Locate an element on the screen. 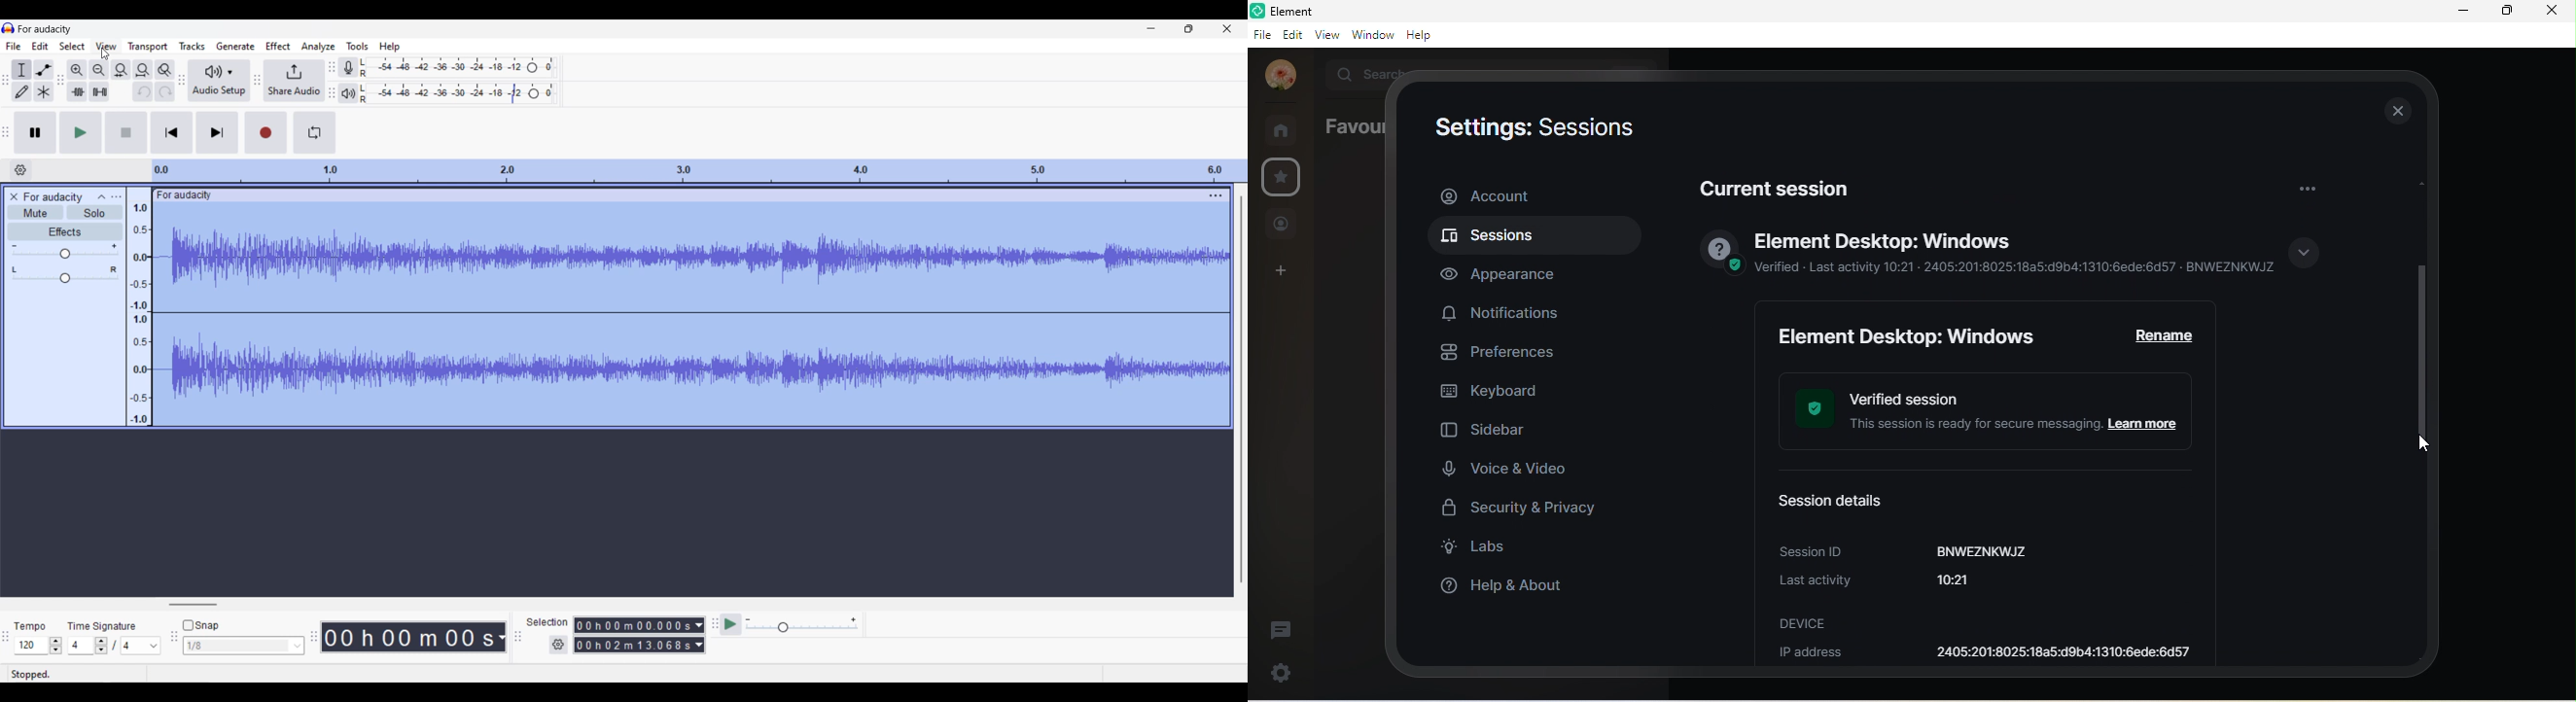 This screenshot has height=728, width=2576. security and privacy is located at coordinates (1530, 510).